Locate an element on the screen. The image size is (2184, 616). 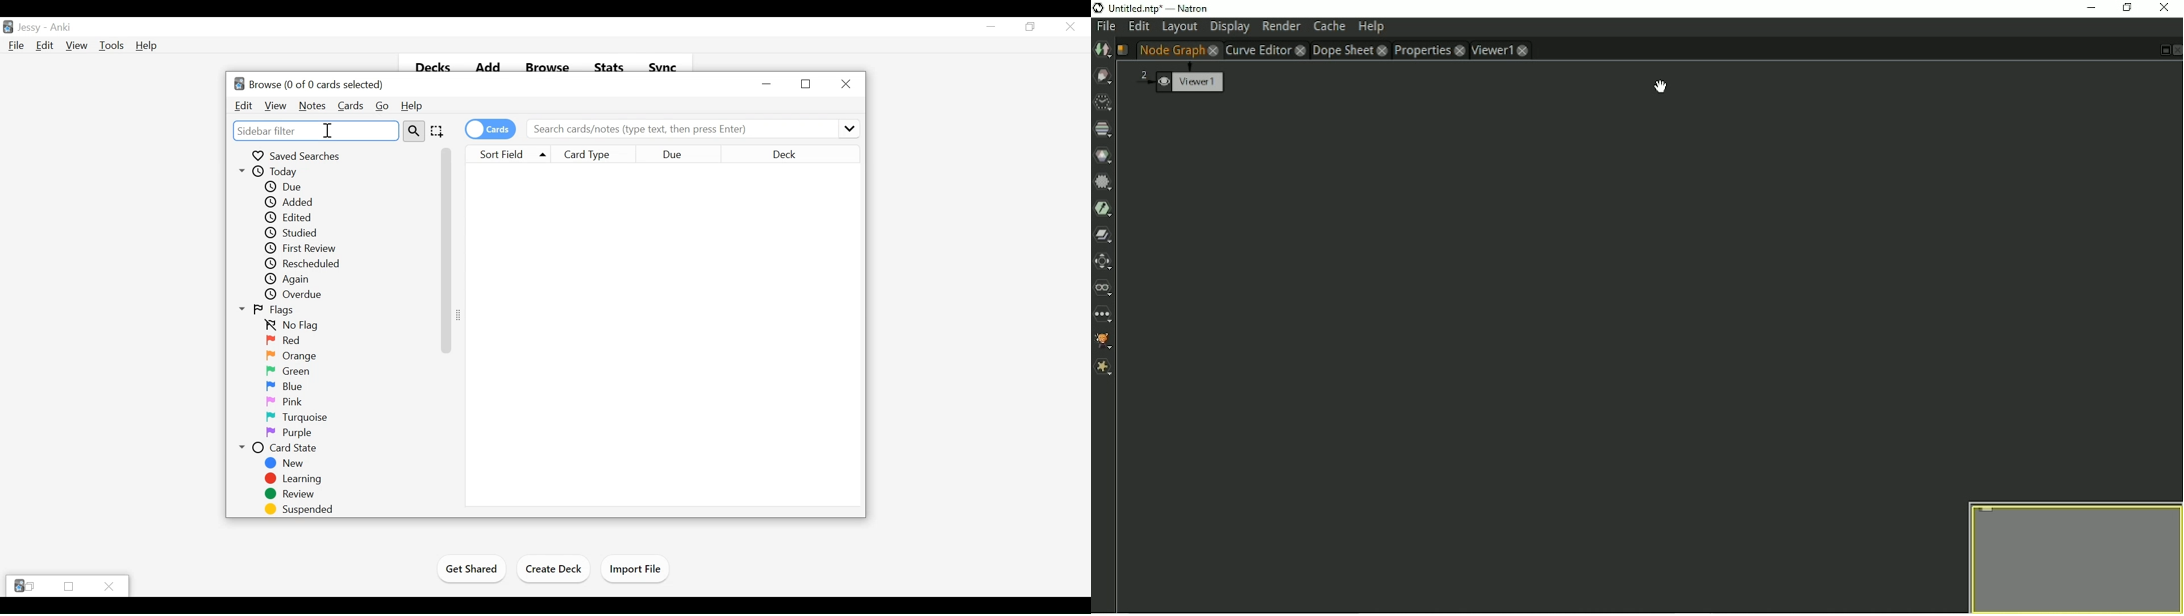
Selection Tool is located at coordinates (436, 131).